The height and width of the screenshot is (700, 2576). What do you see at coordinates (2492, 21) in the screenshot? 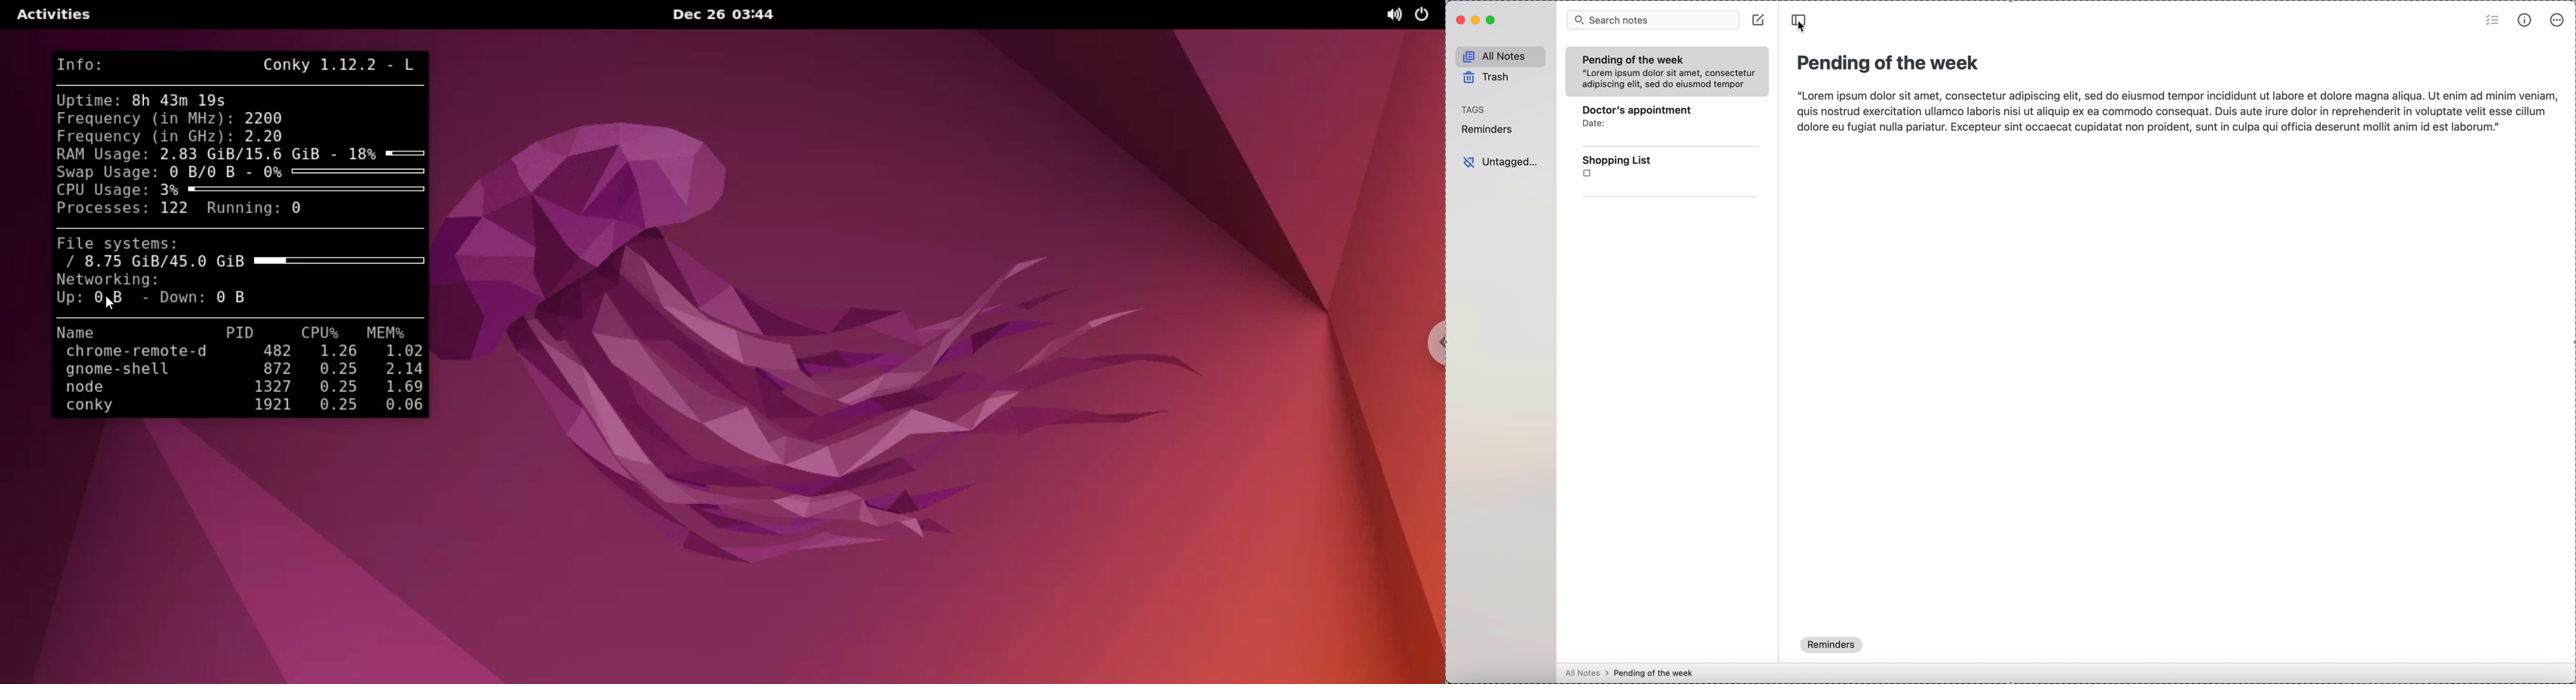
I see `check list` at bounding box center [2492, 21].